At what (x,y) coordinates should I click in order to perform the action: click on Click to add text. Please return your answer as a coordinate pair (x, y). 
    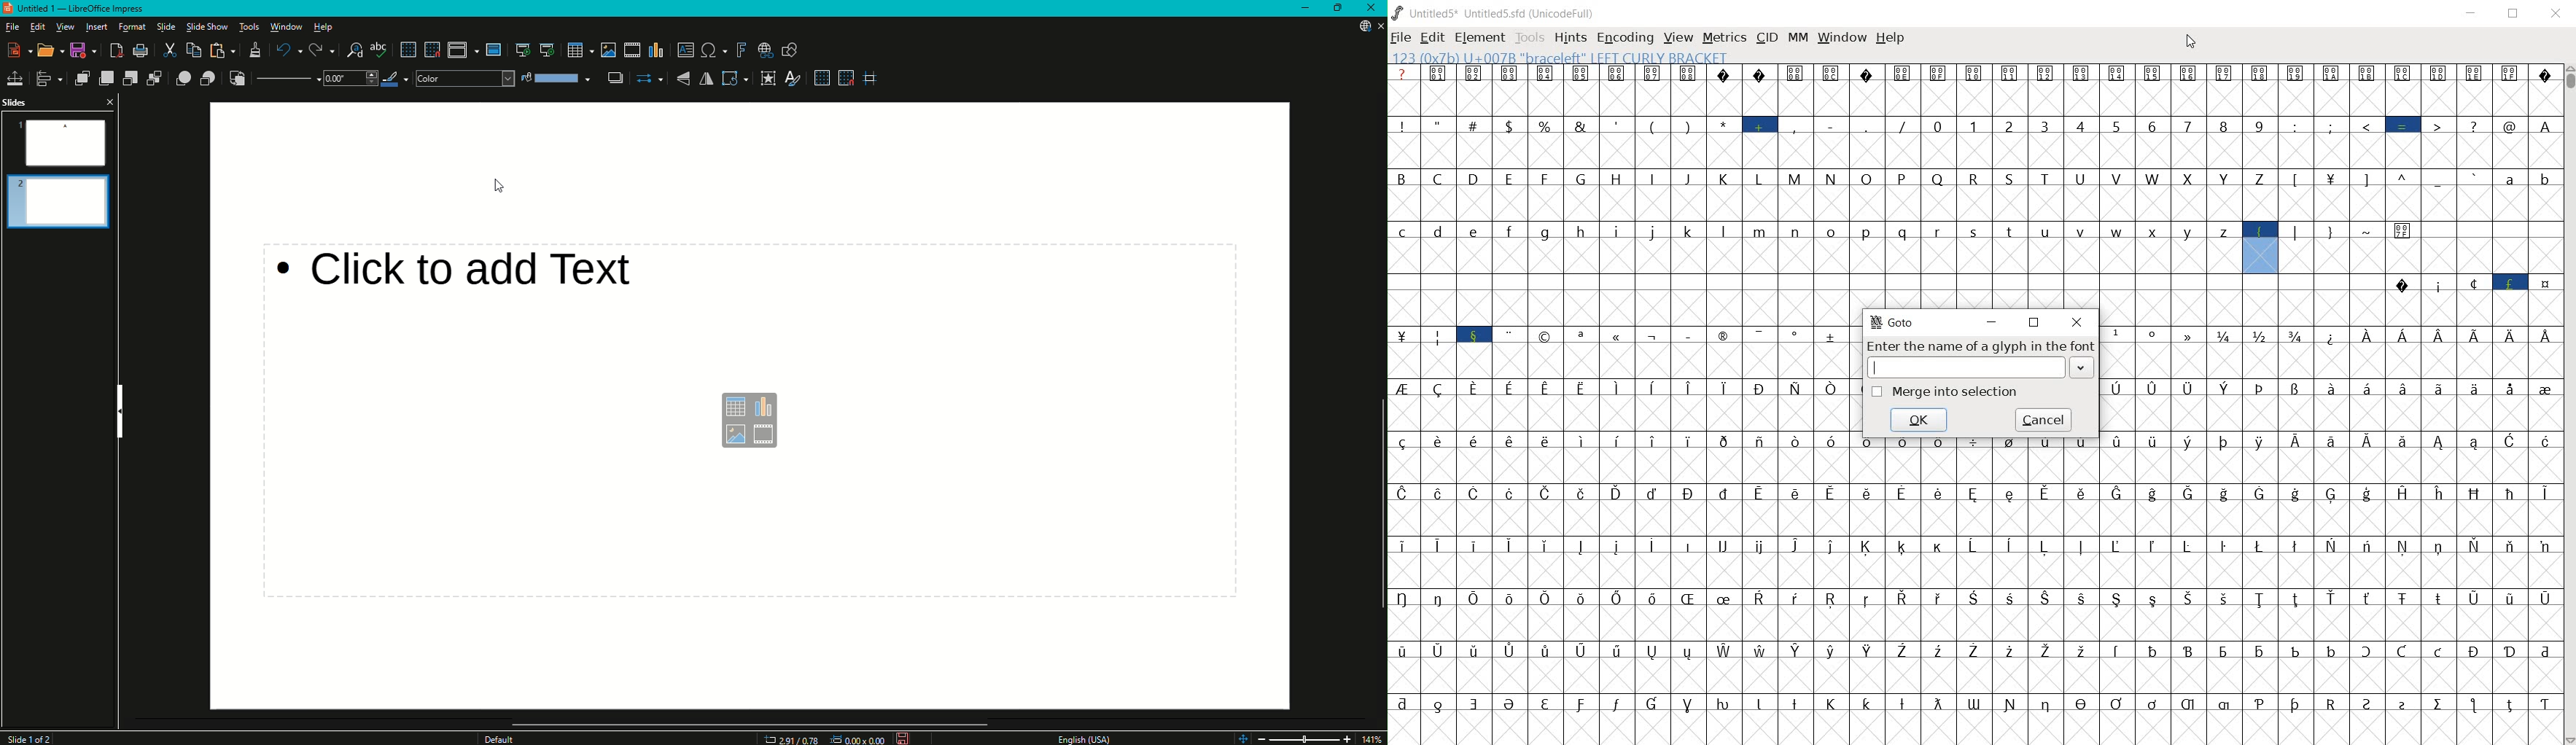
    Looking at the image, I should click on (489, 273).